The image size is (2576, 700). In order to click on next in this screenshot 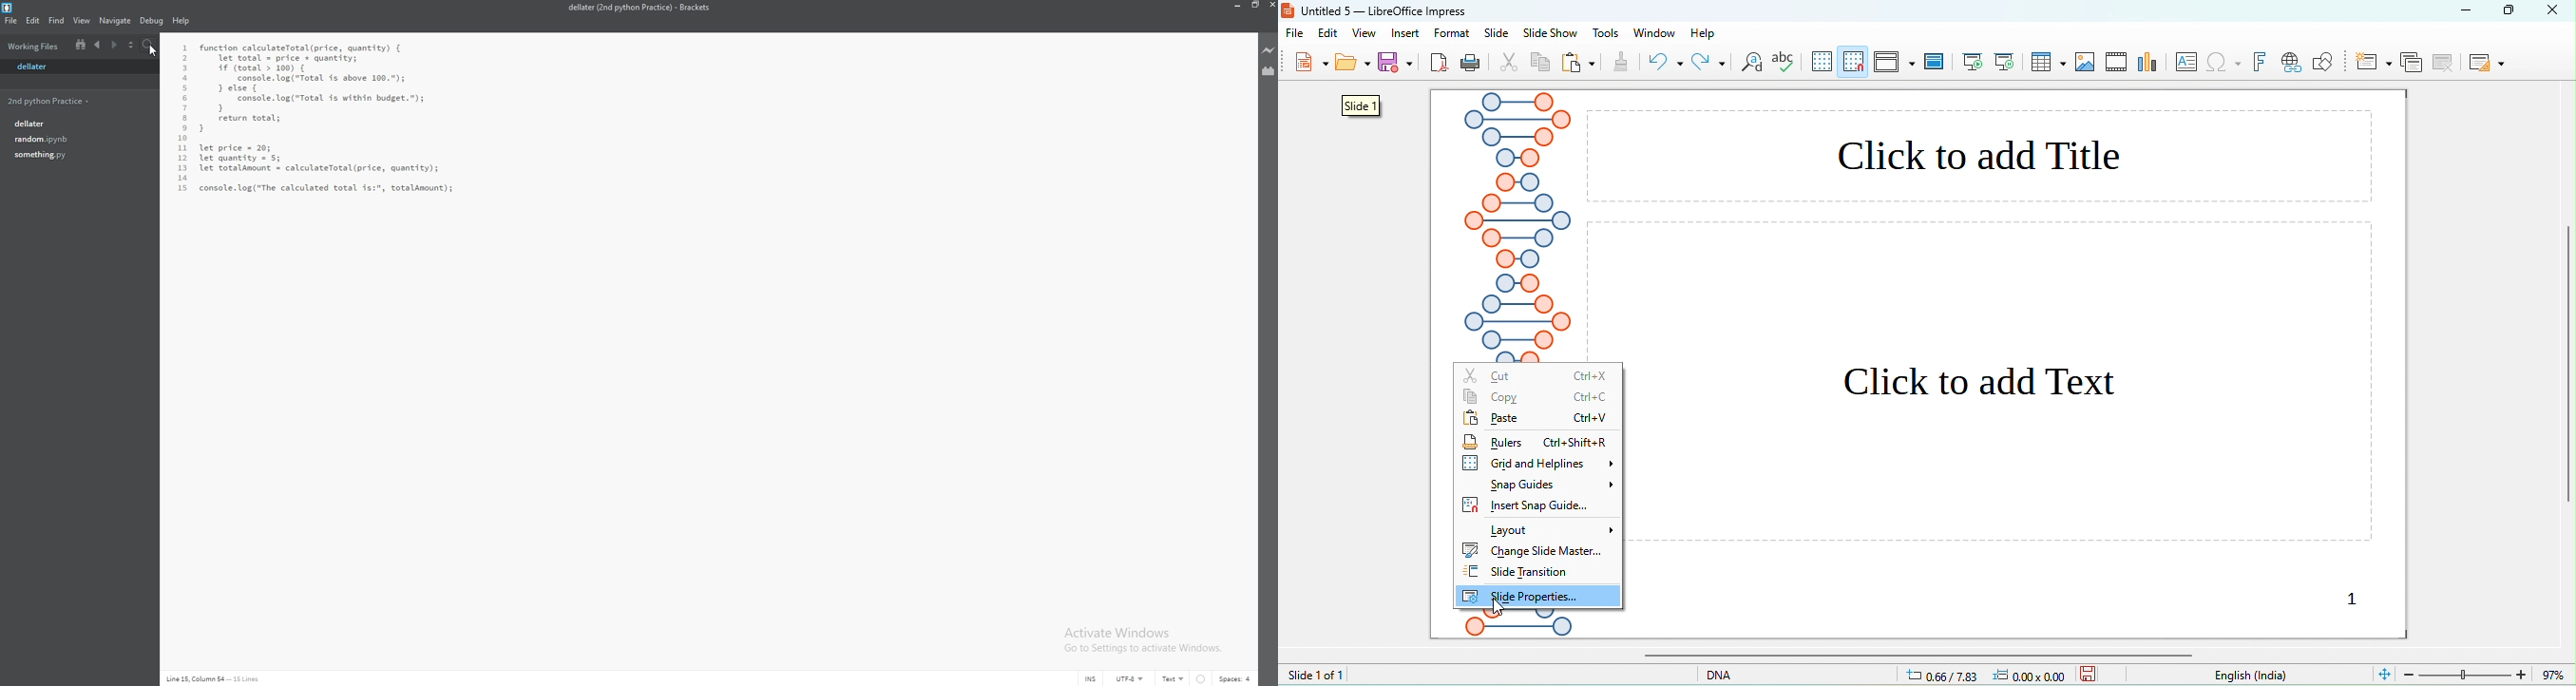, I will do `click(115, 45)`.